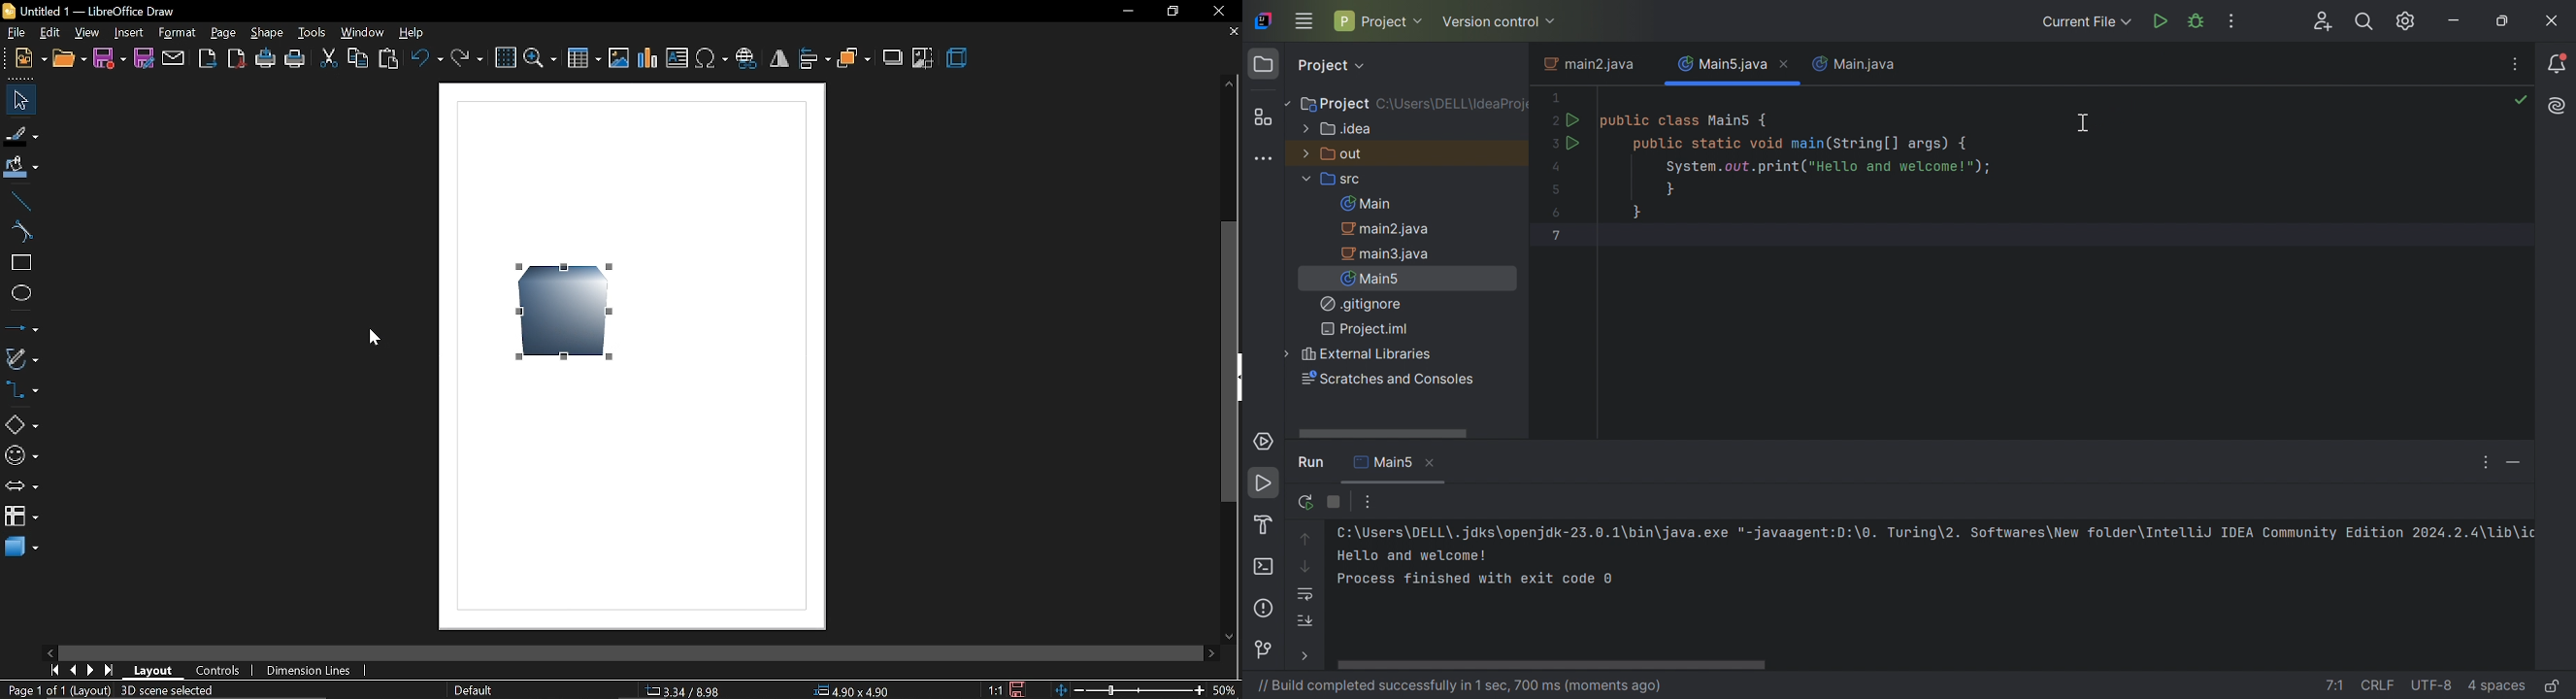  I want to click on symbol shapes, so click(21, 455).